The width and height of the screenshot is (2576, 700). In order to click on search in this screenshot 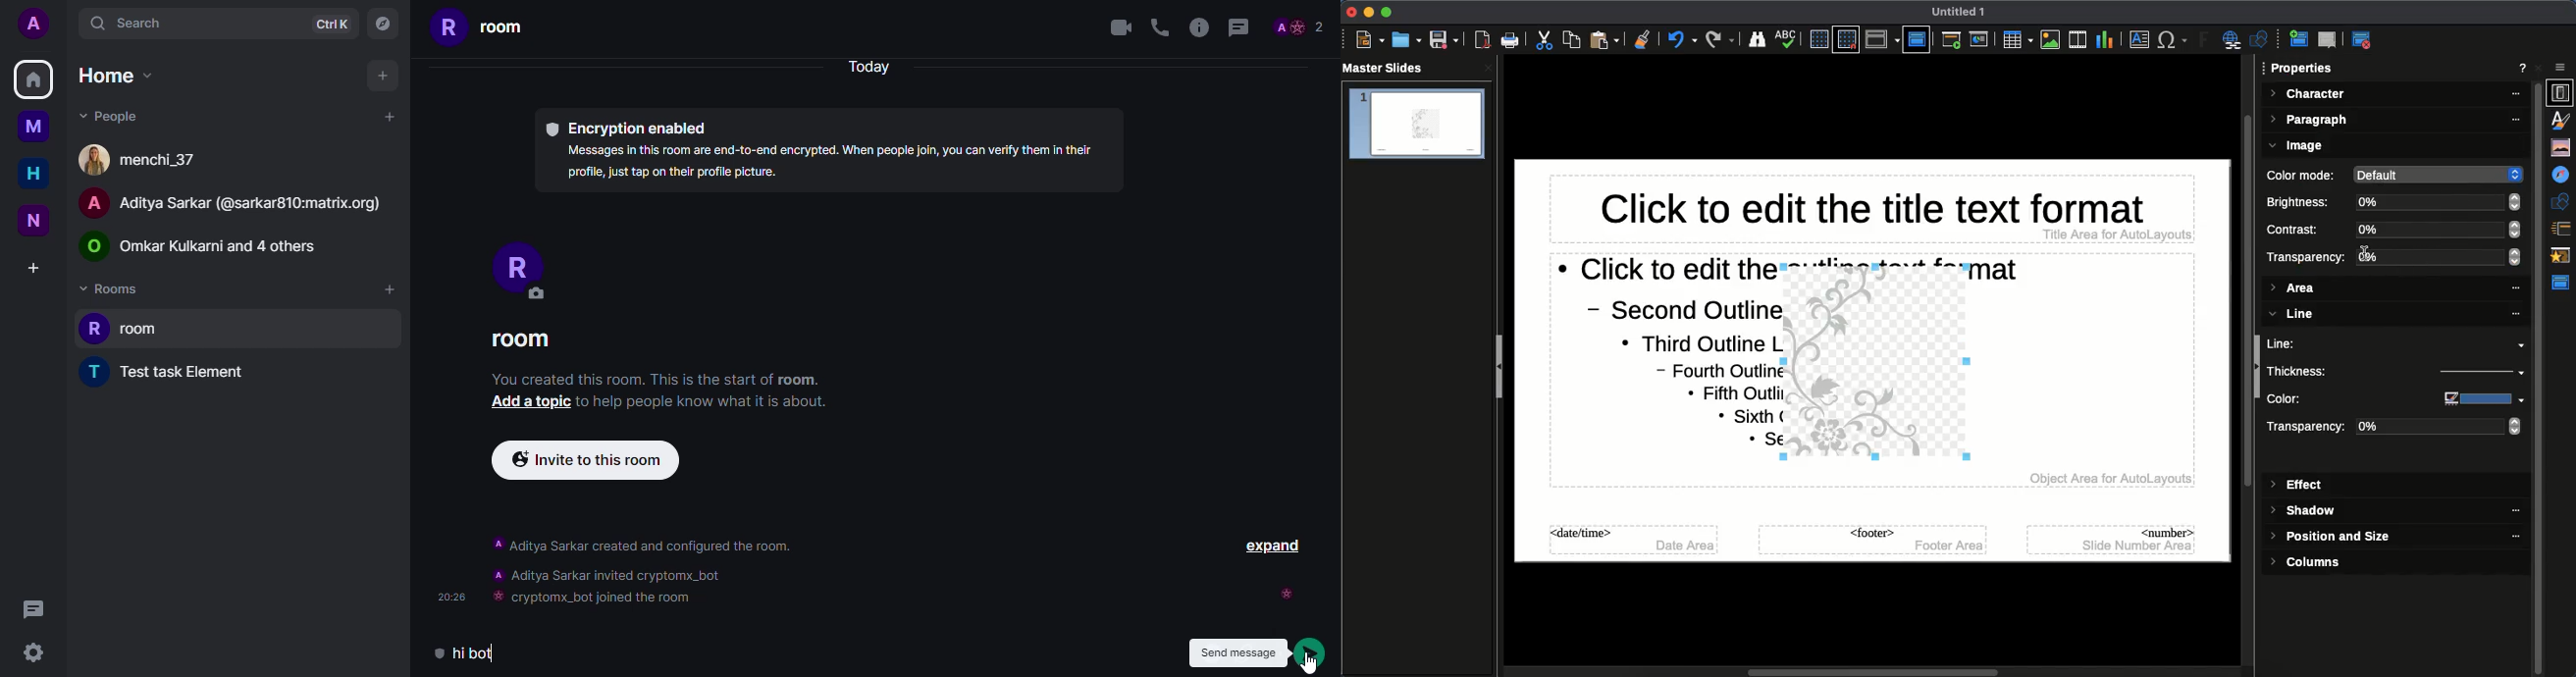, I will do `click(129, 23)`.